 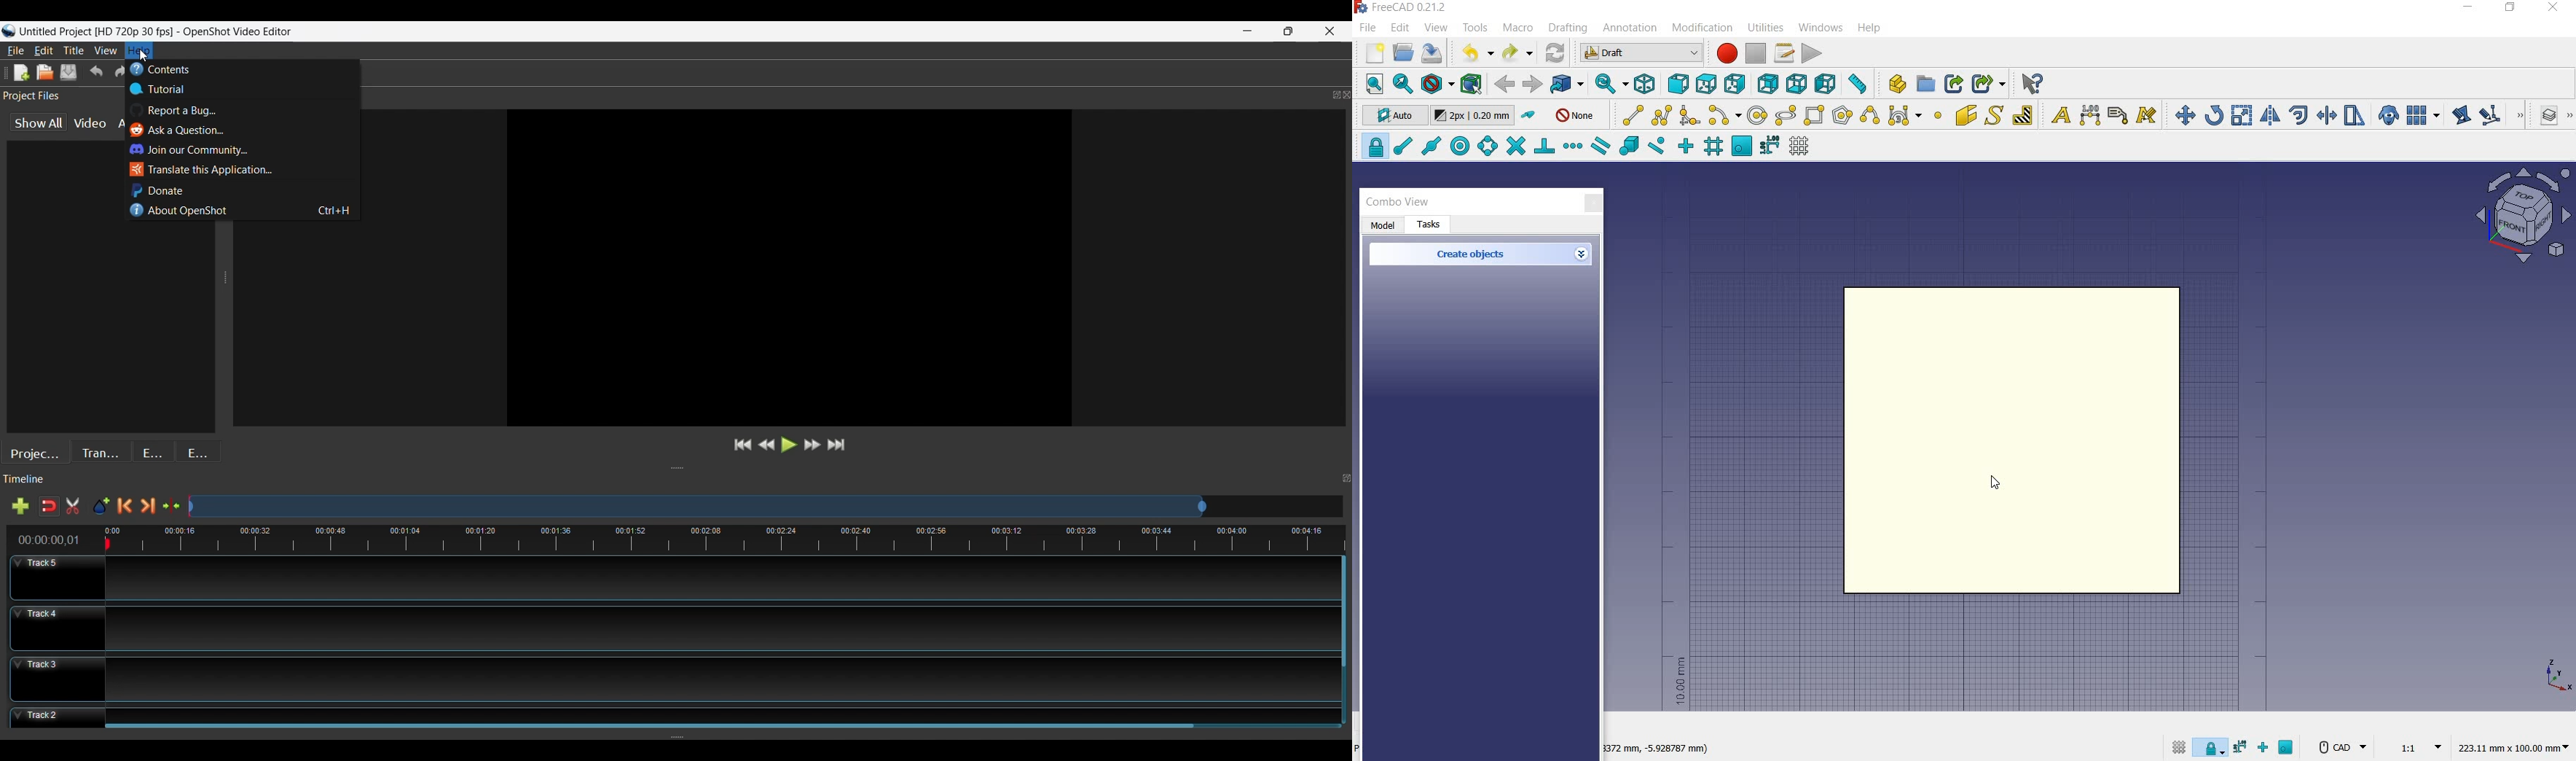 I want to click on snap perpendicullar, so click(x=1544, y=146).